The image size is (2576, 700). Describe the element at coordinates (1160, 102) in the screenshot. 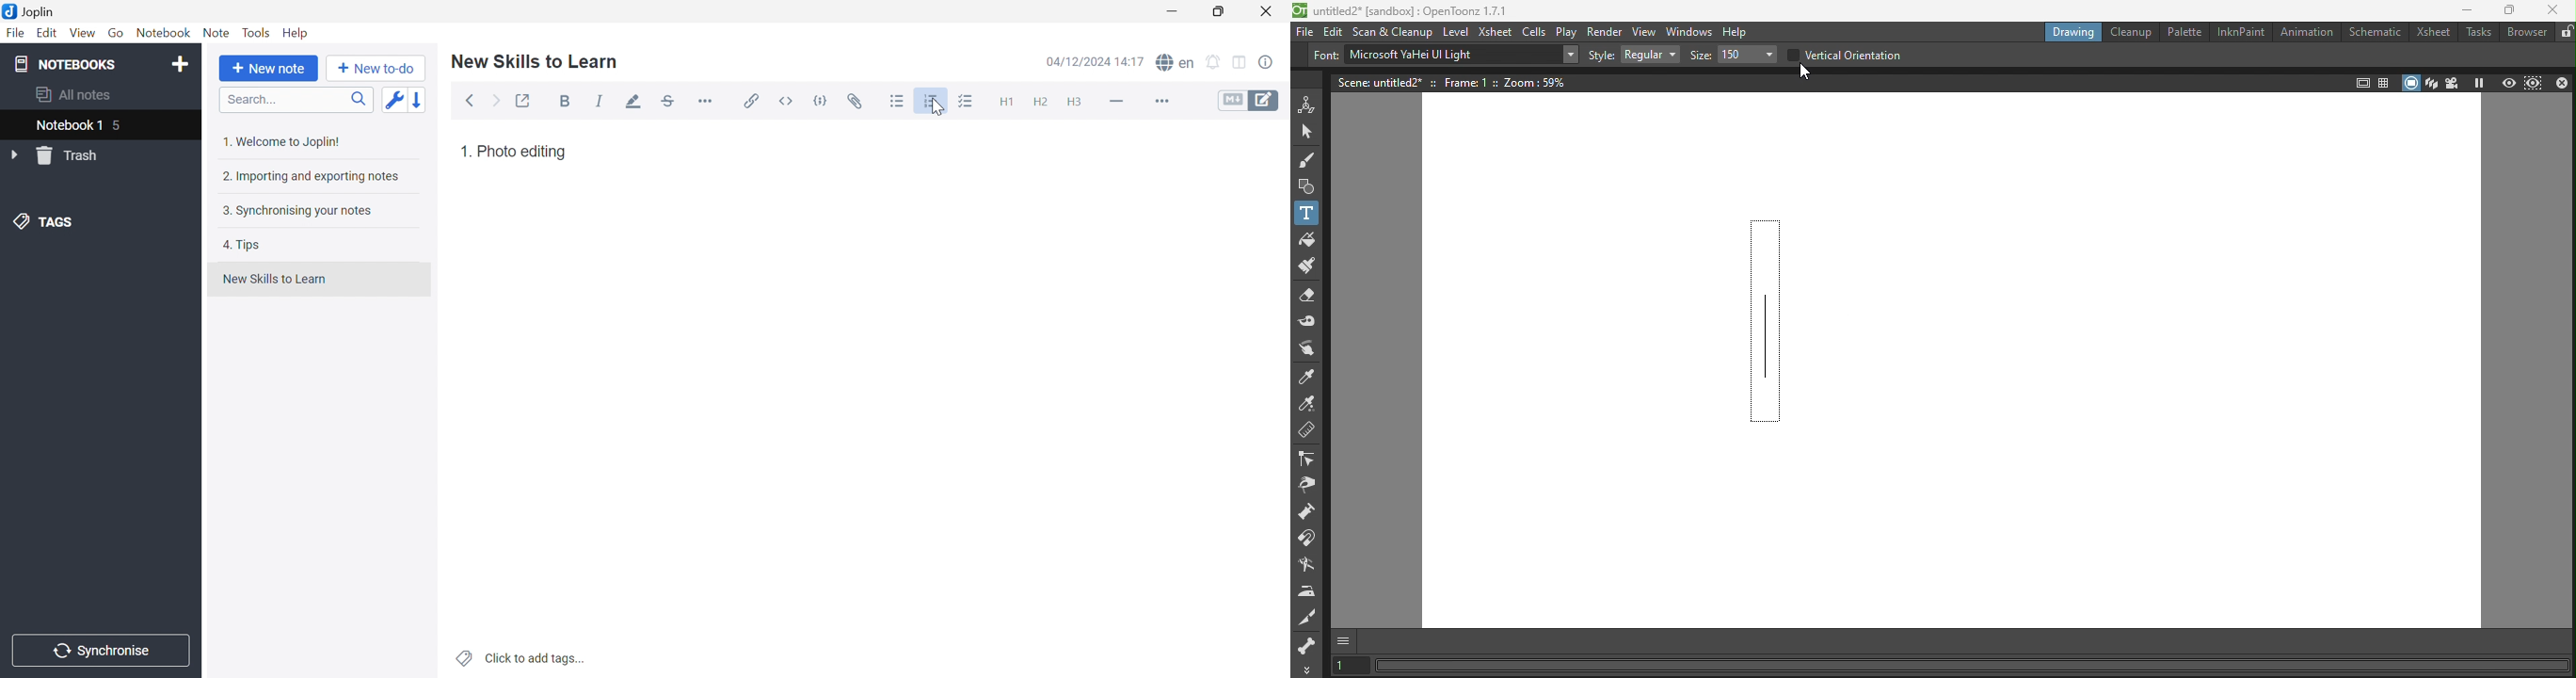

I see `More...` at that location.